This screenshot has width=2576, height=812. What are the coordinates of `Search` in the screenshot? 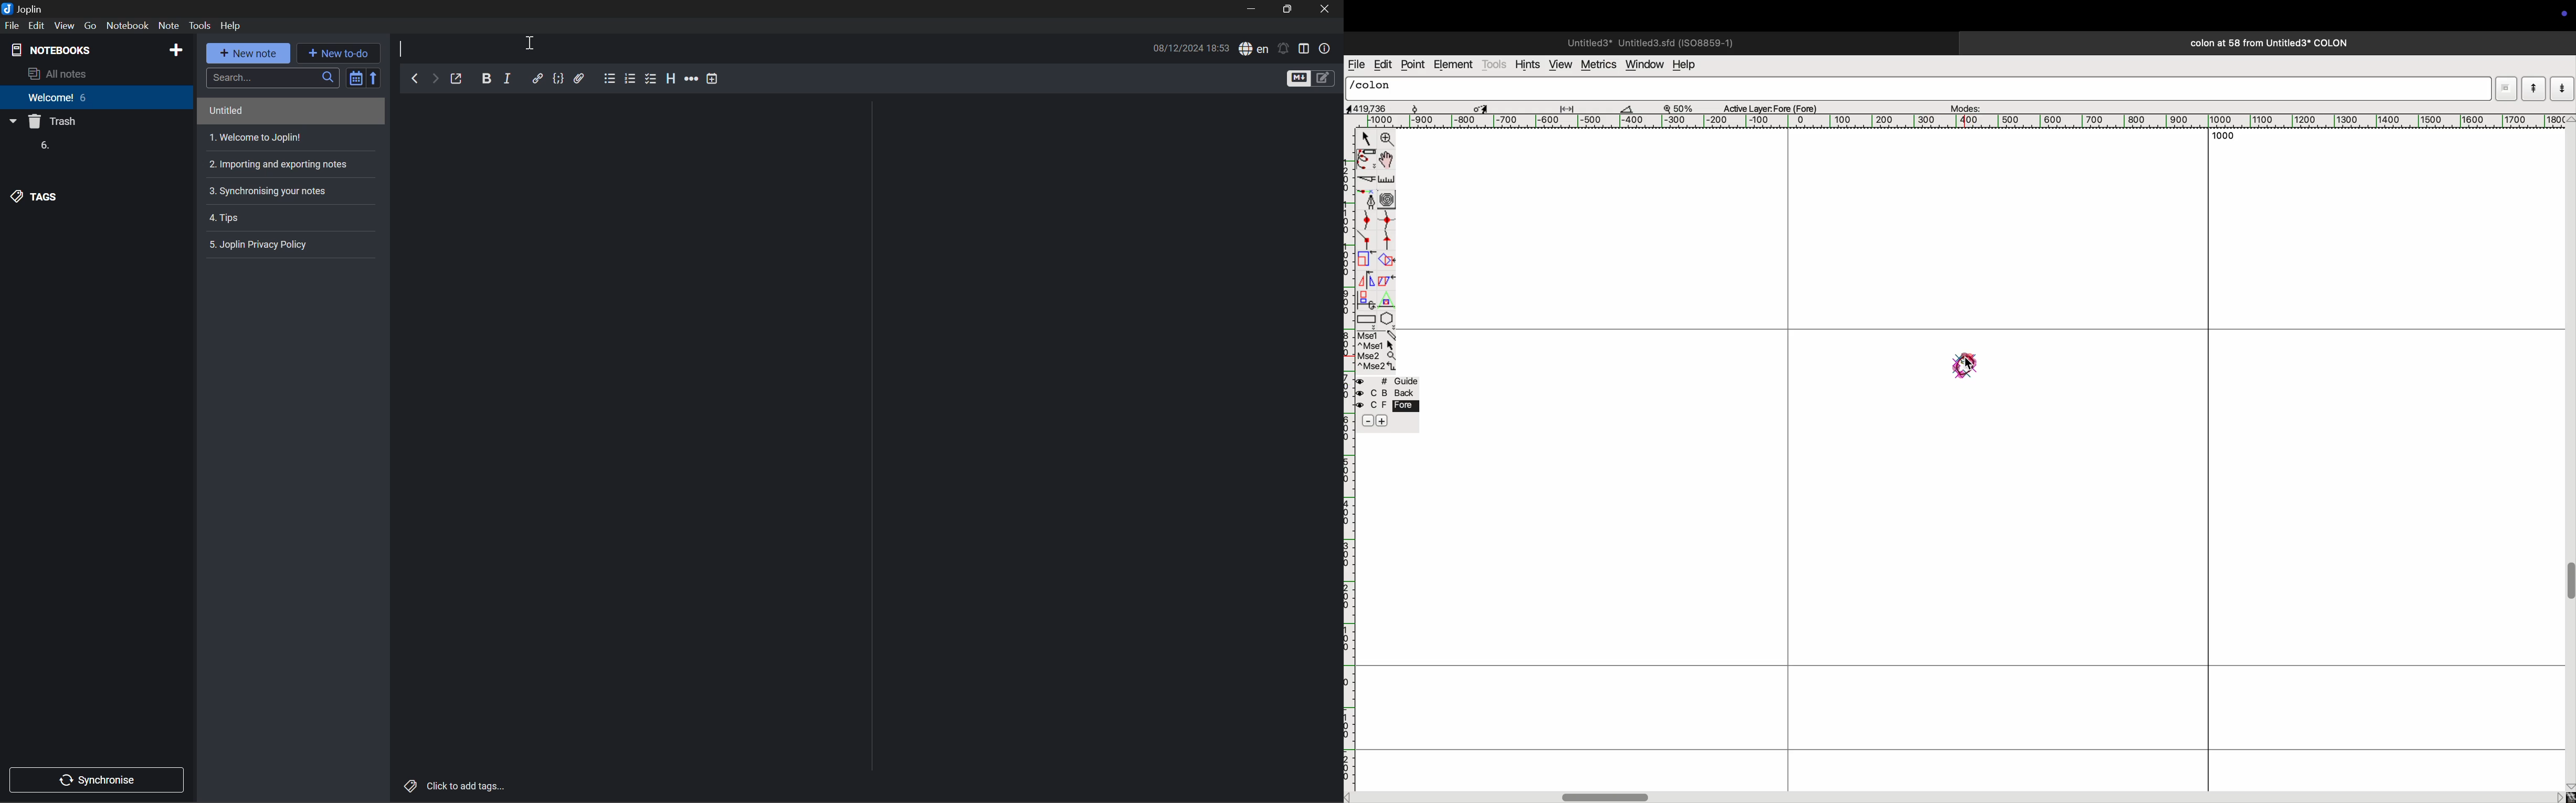 It's located at (271, 76).